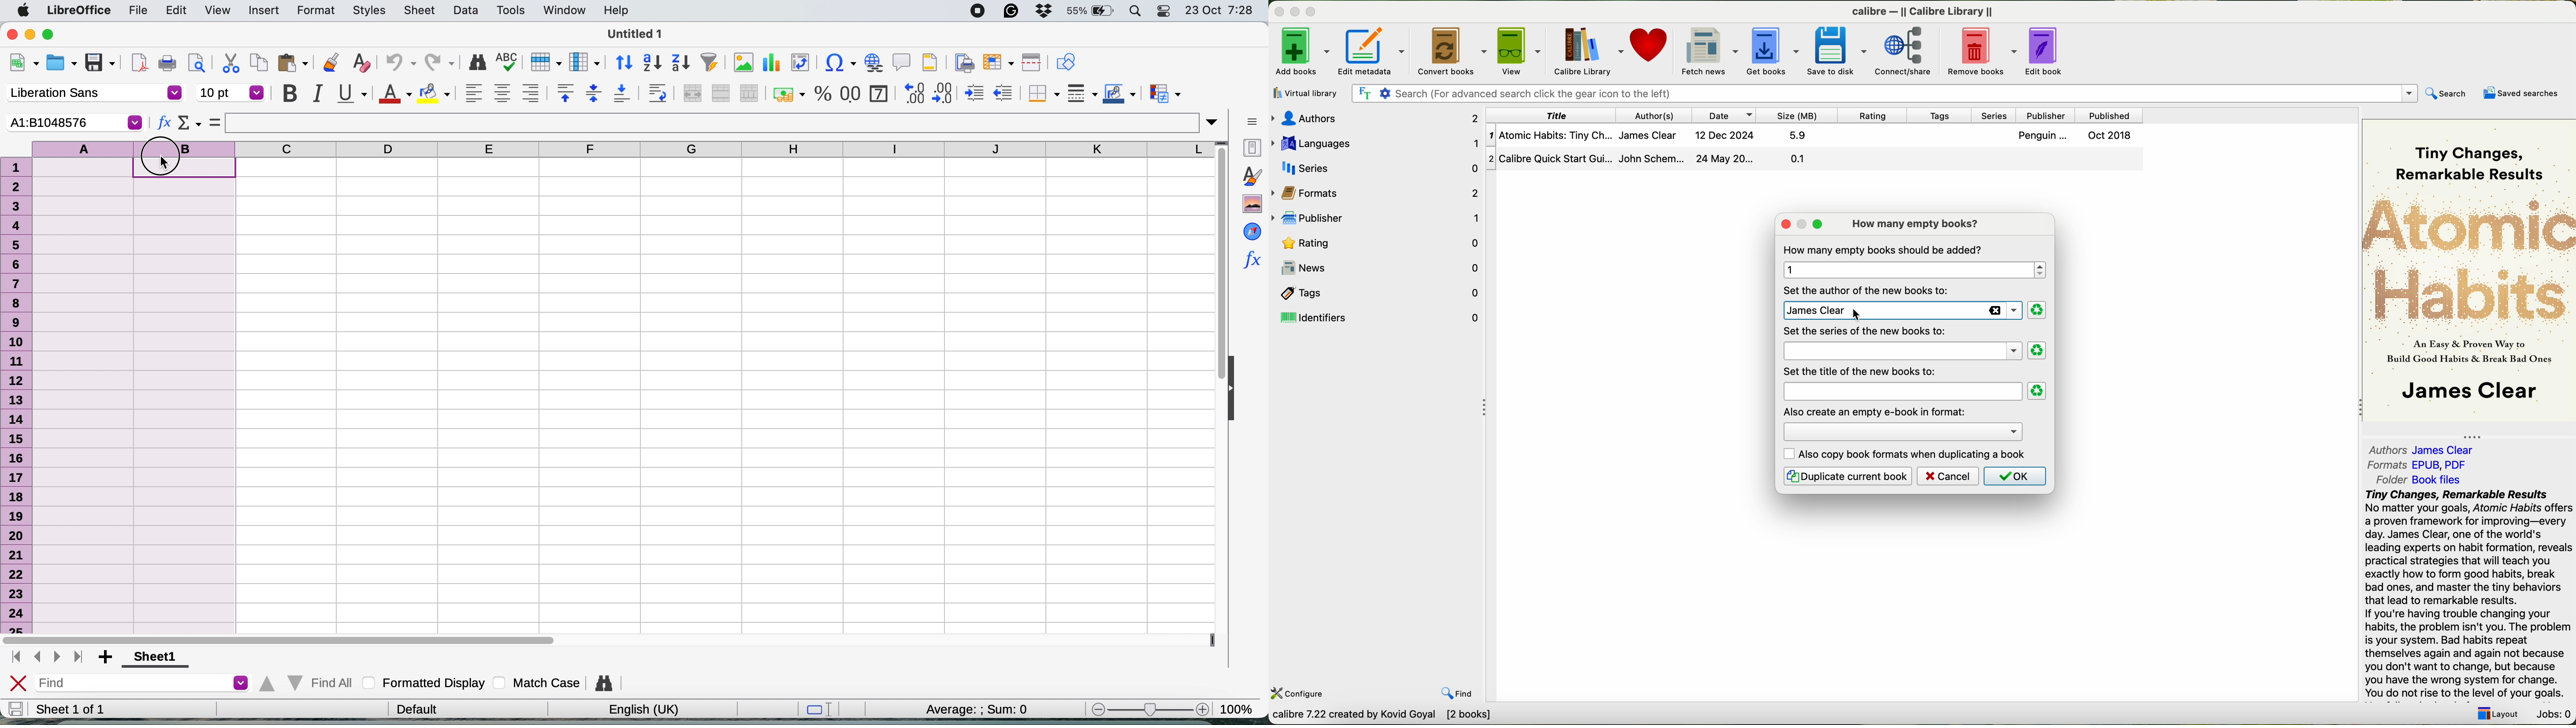 This screenshot has width=2576, height=728. Describe the element at coordinates (978, 710) in the screenshot. I see `average and sum` at that location.